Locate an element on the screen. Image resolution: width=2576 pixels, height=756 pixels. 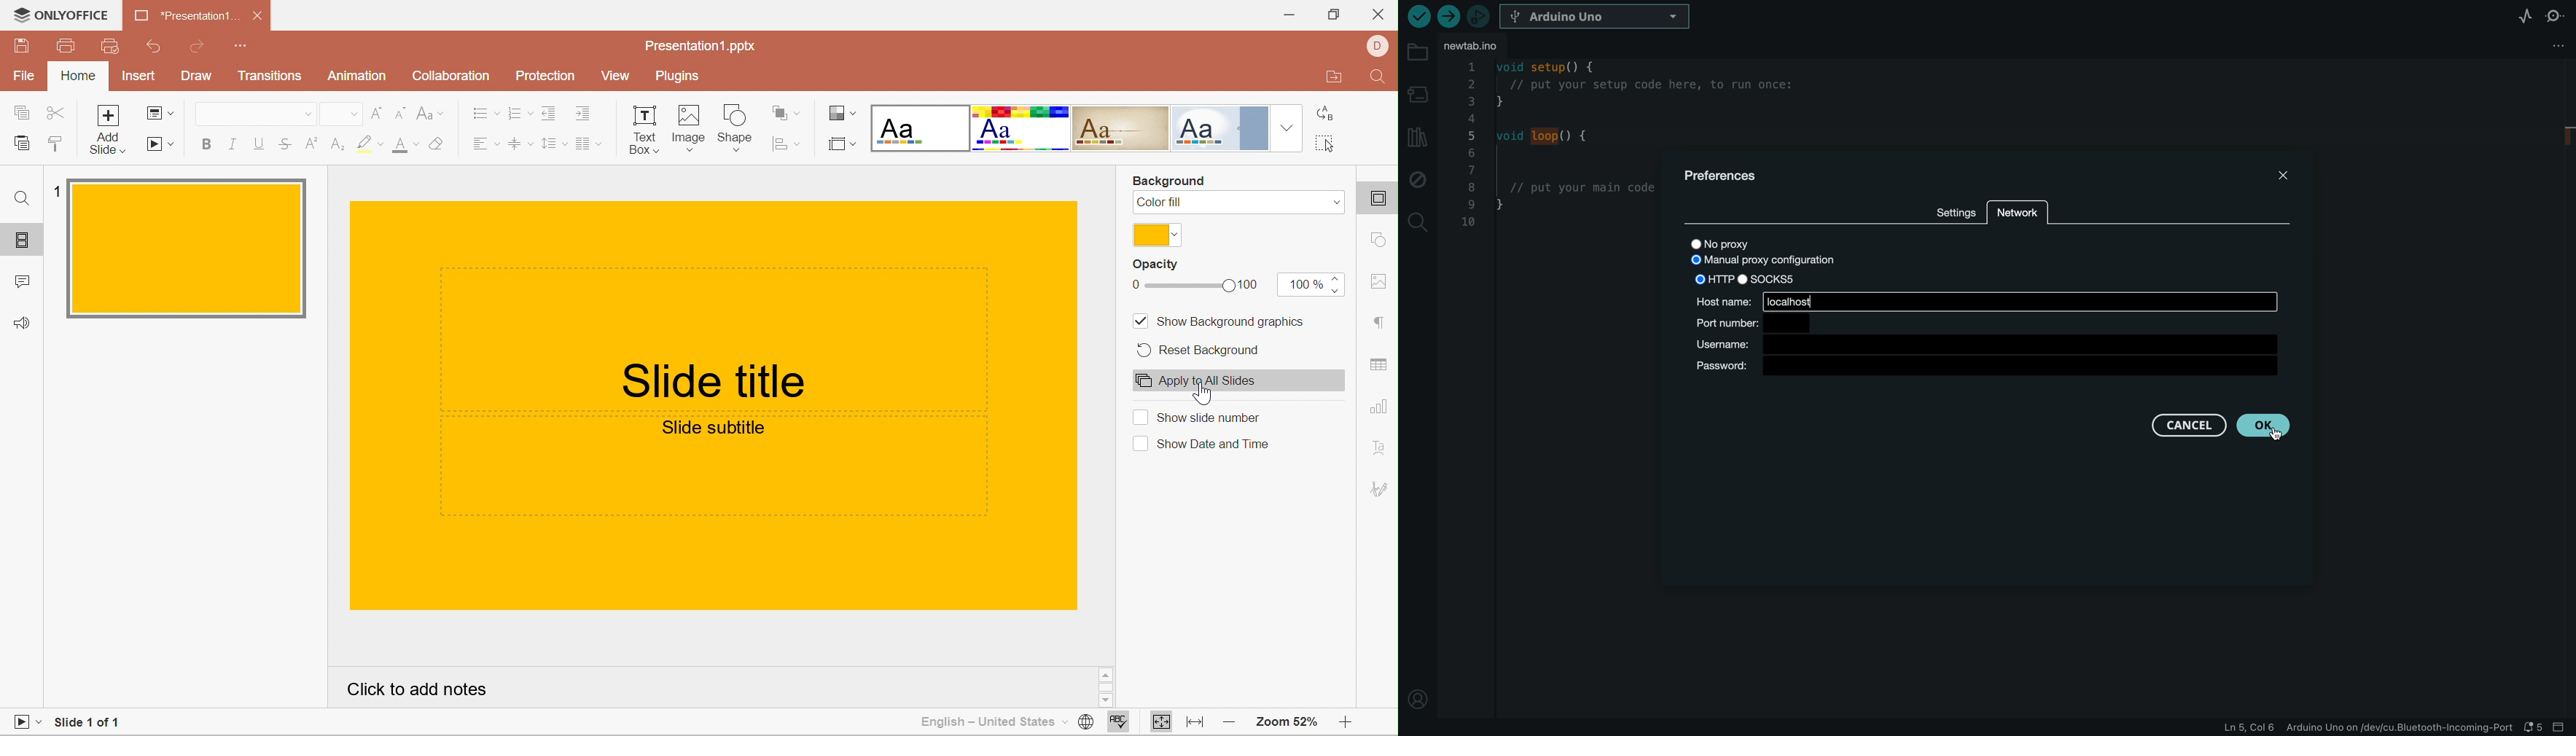
1 is located at coordinates (58, 189).